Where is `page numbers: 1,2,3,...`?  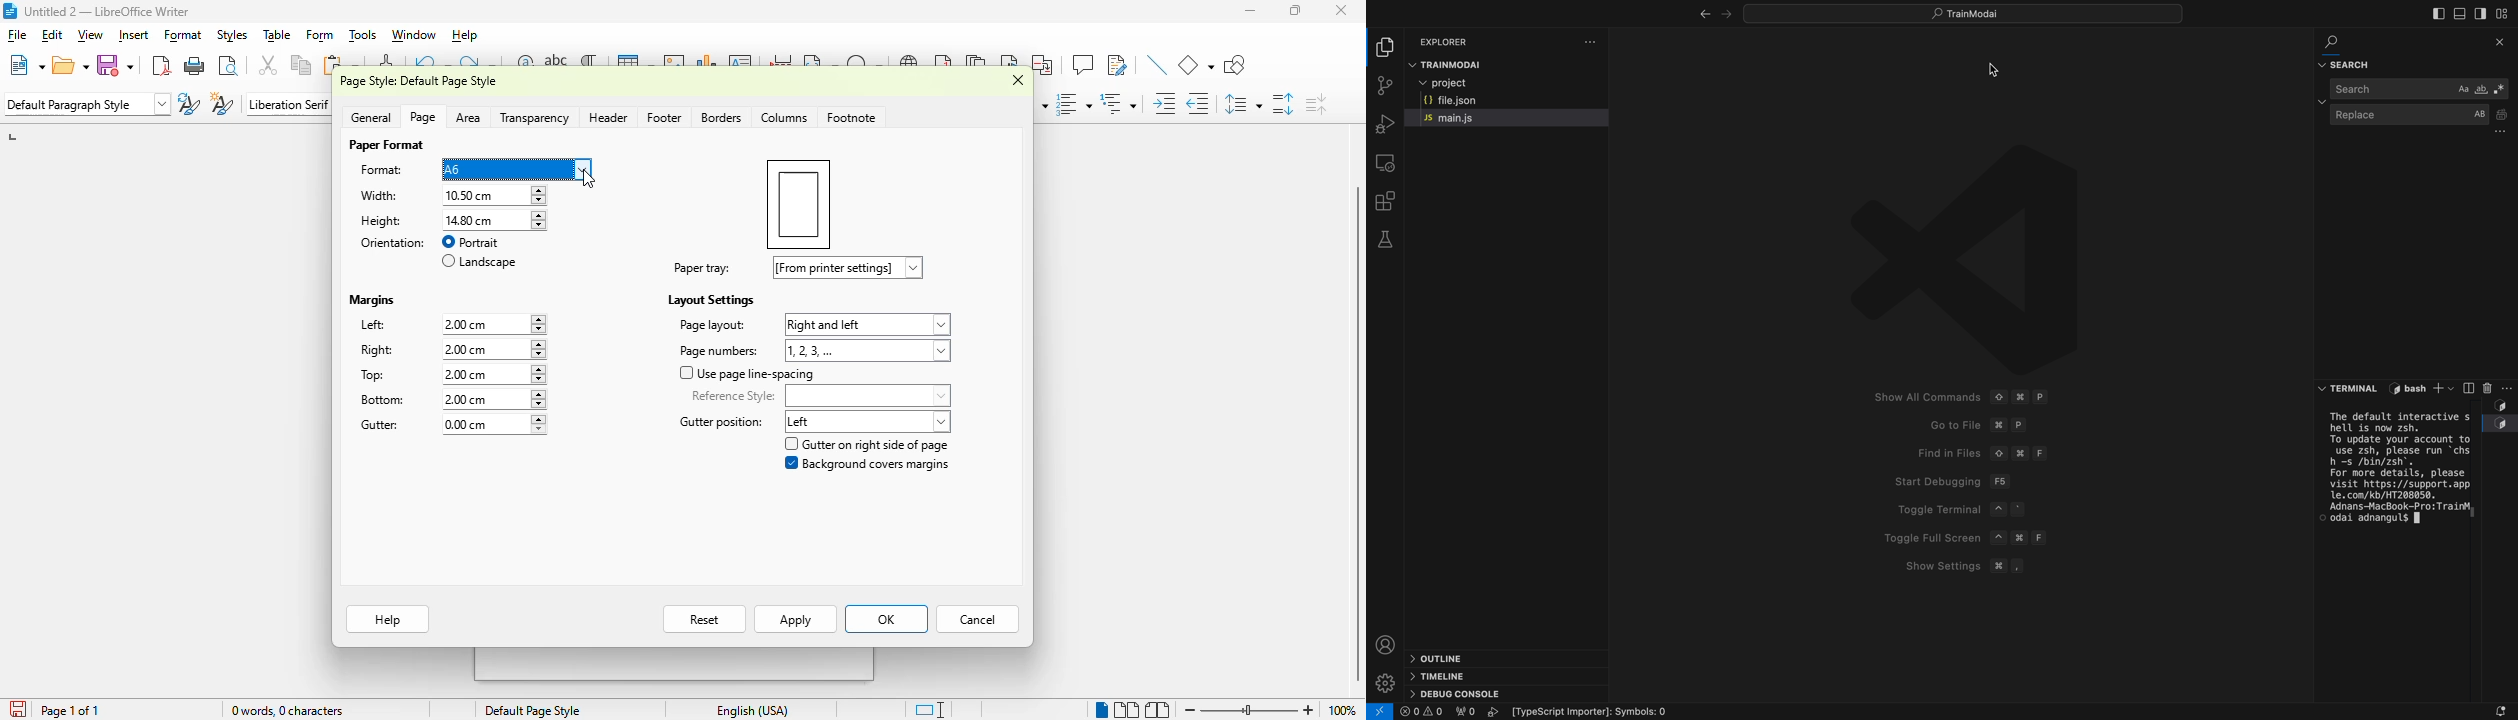 page numbers: 1,2,3,... is located at coordinates (811, 351).